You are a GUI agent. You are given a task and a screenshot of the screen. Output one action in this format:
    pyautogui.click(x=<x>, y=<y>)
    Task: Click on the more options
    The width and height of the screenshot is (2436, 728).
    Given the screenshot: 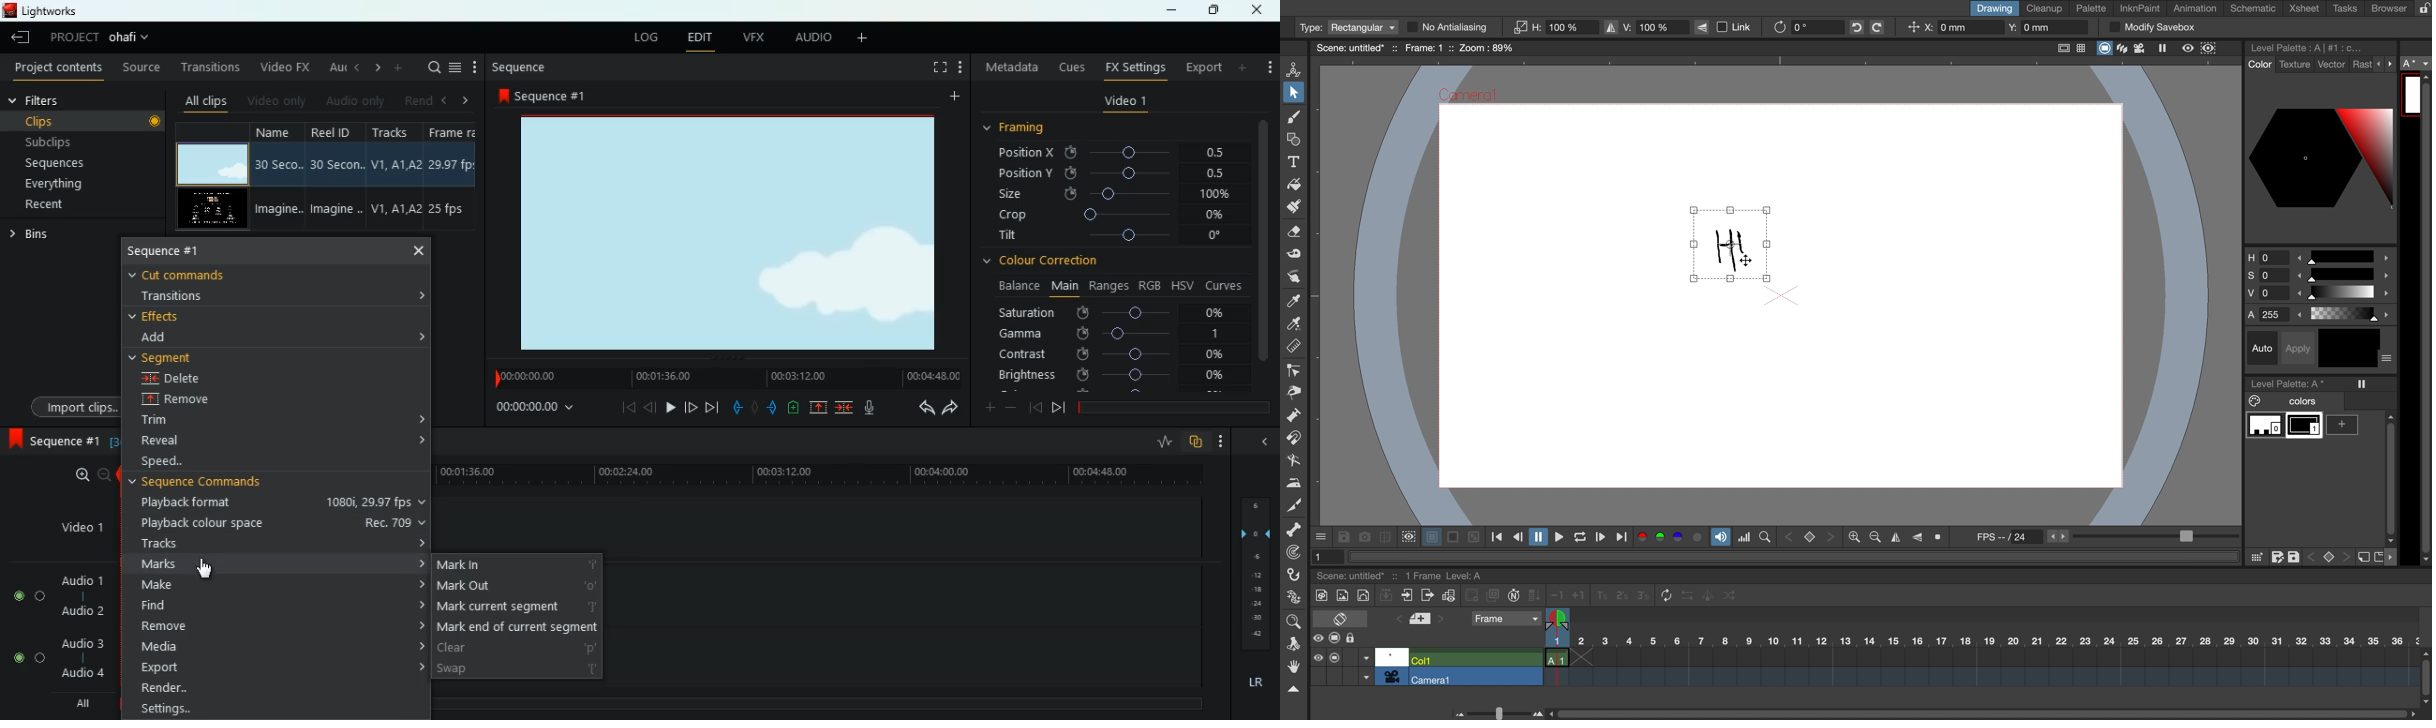 What is the action you would take?
    pyautogui.click(x=2386, y=63)
    